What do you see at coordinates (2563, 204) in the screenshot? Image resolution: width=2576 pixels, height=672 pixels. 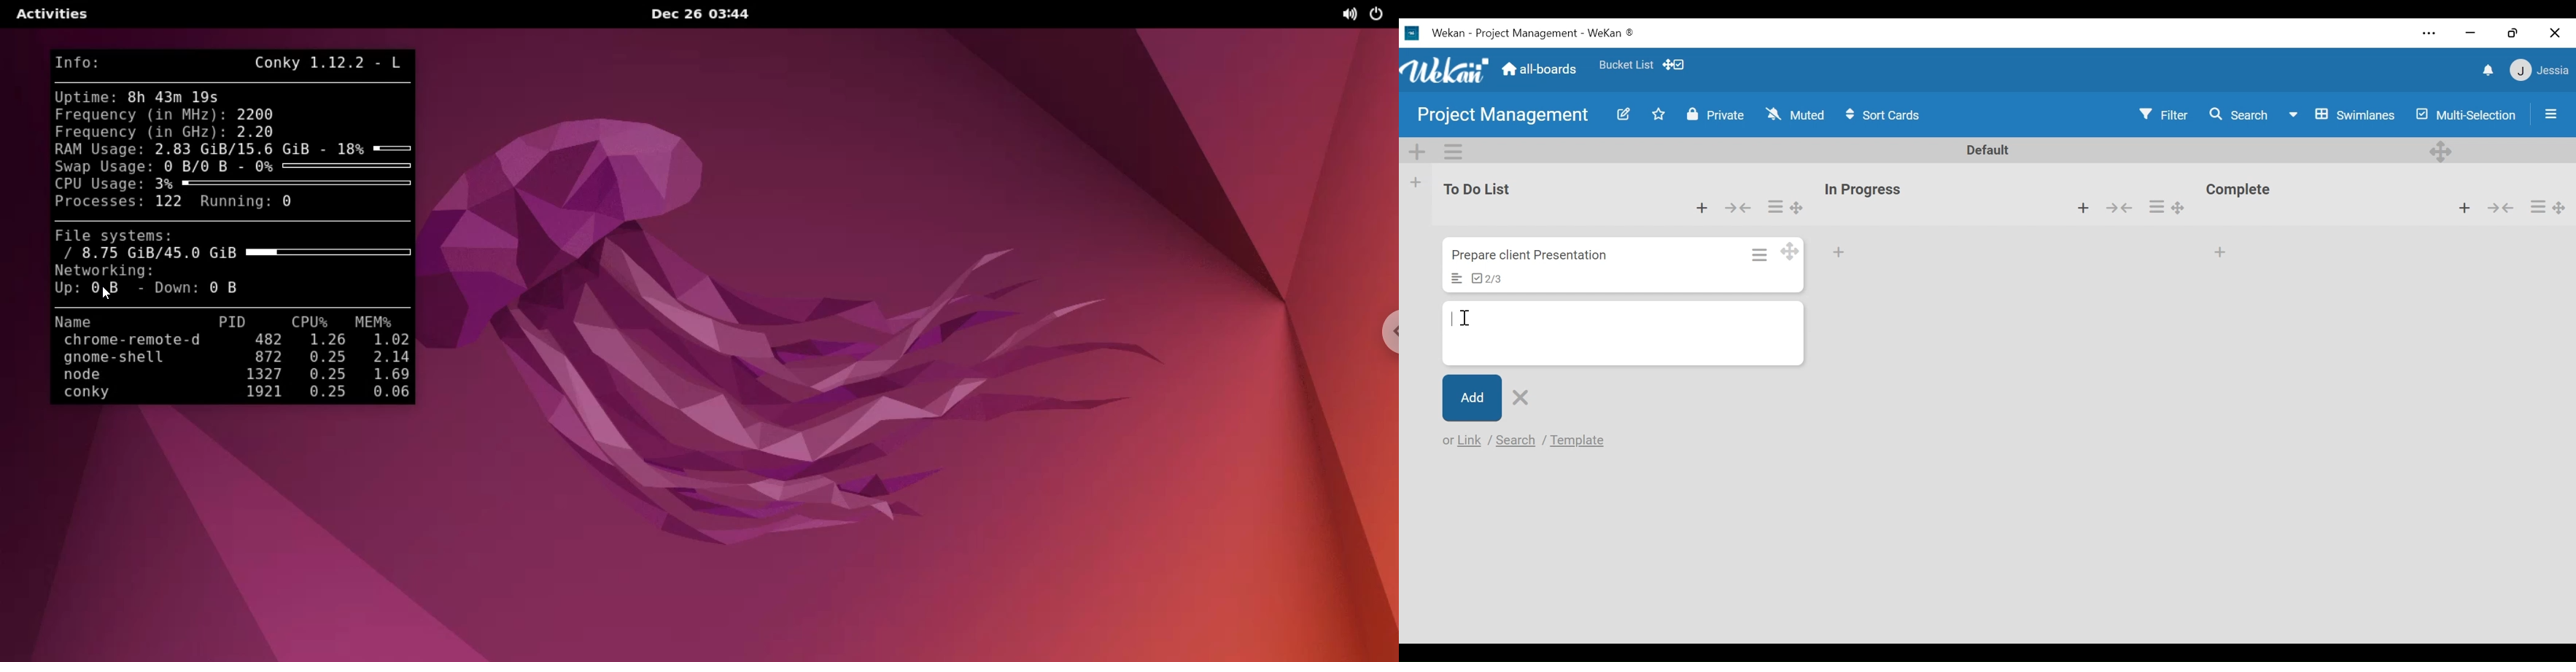 I see `Desktop drag handles` at bounding box center [2563, 204].